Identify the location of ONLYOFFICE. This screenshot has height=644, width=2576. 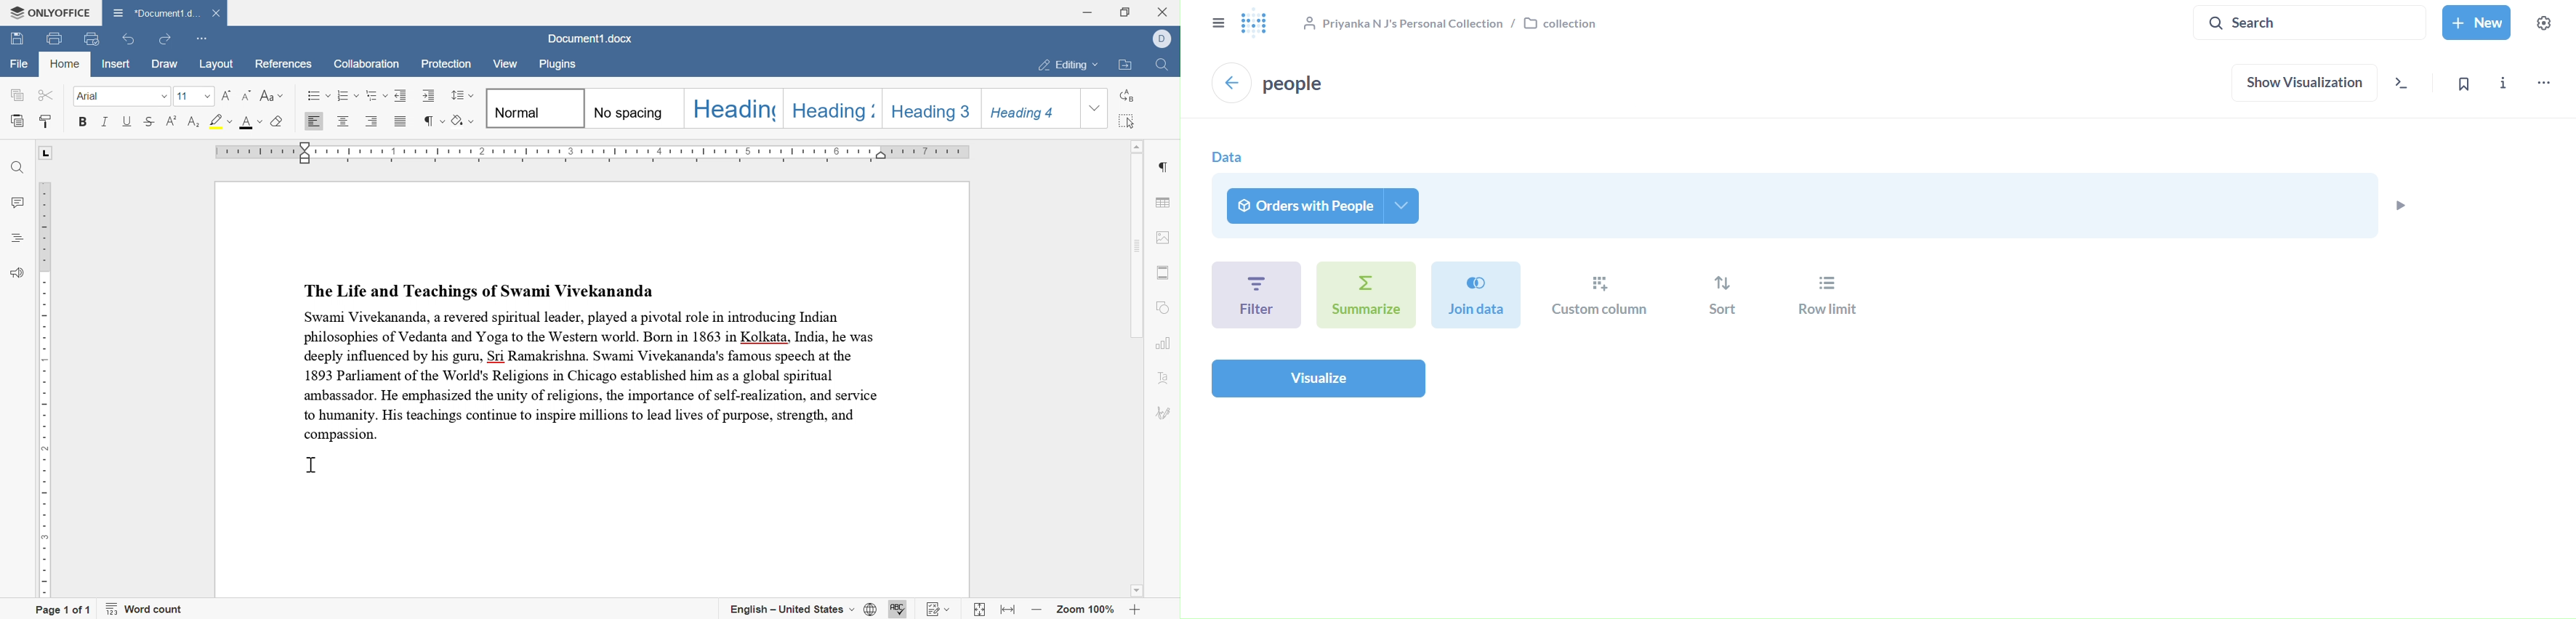
(50, 14).